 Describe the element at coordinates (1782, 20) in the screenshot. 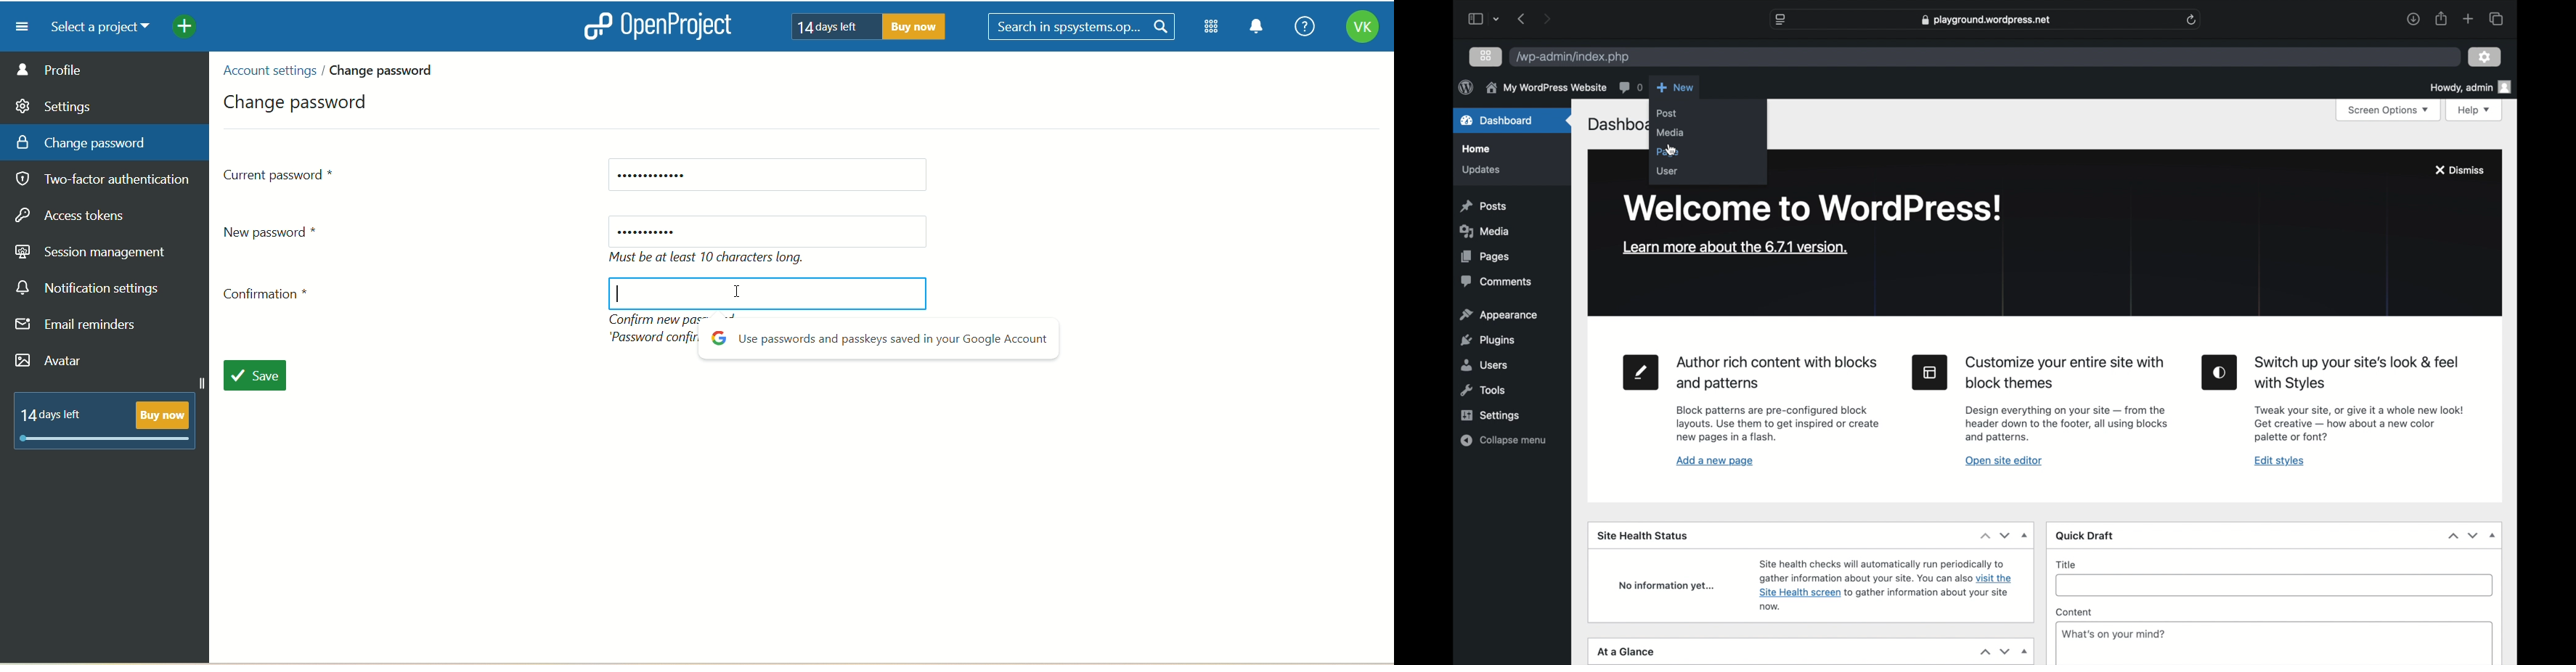

I see `website settings` at that location.